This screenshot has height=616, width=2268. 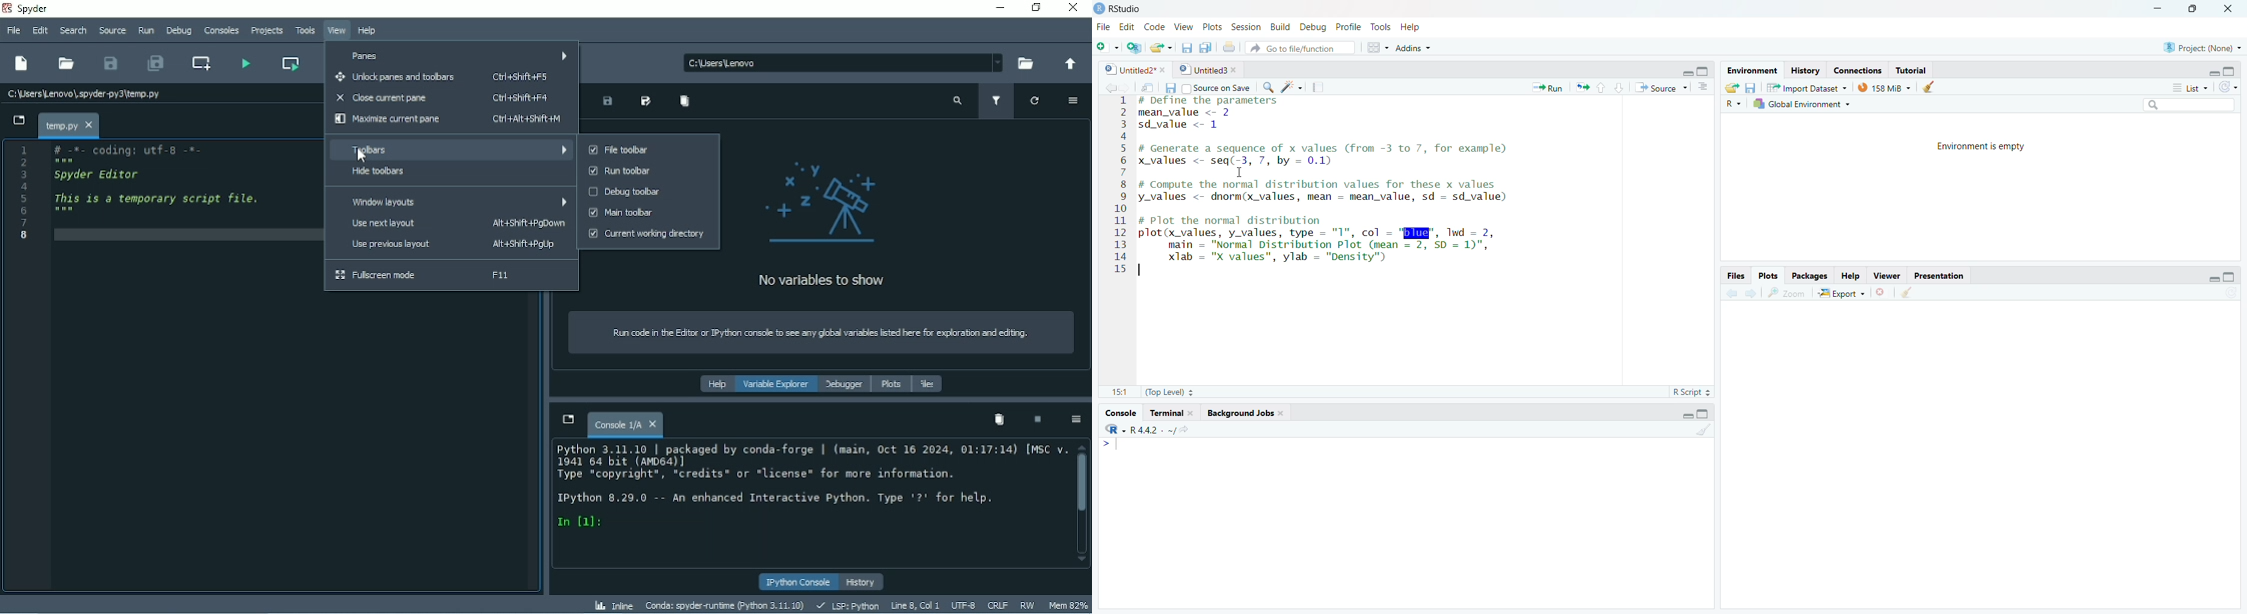 I want to click on Session, so click(x=1243, y=26).